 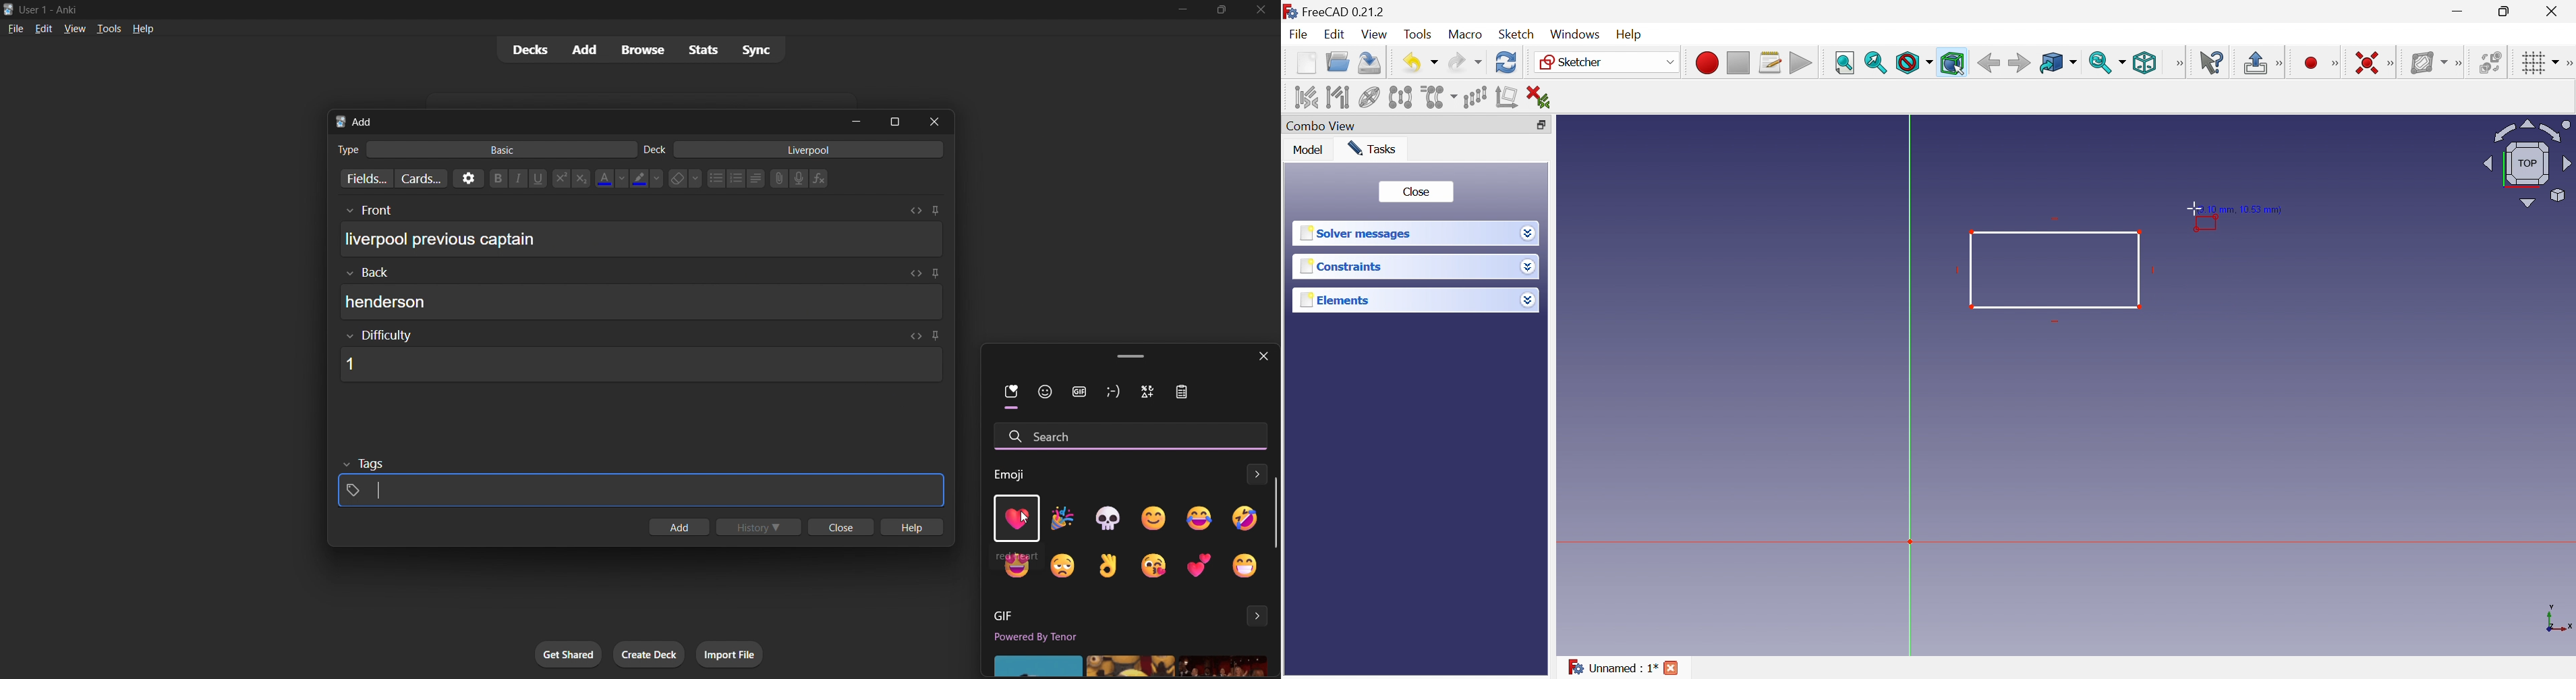 What do you see at coordinates (1014, 520) in the screenshot?
I see `heart emoji` at bounding box center [1014, 520].